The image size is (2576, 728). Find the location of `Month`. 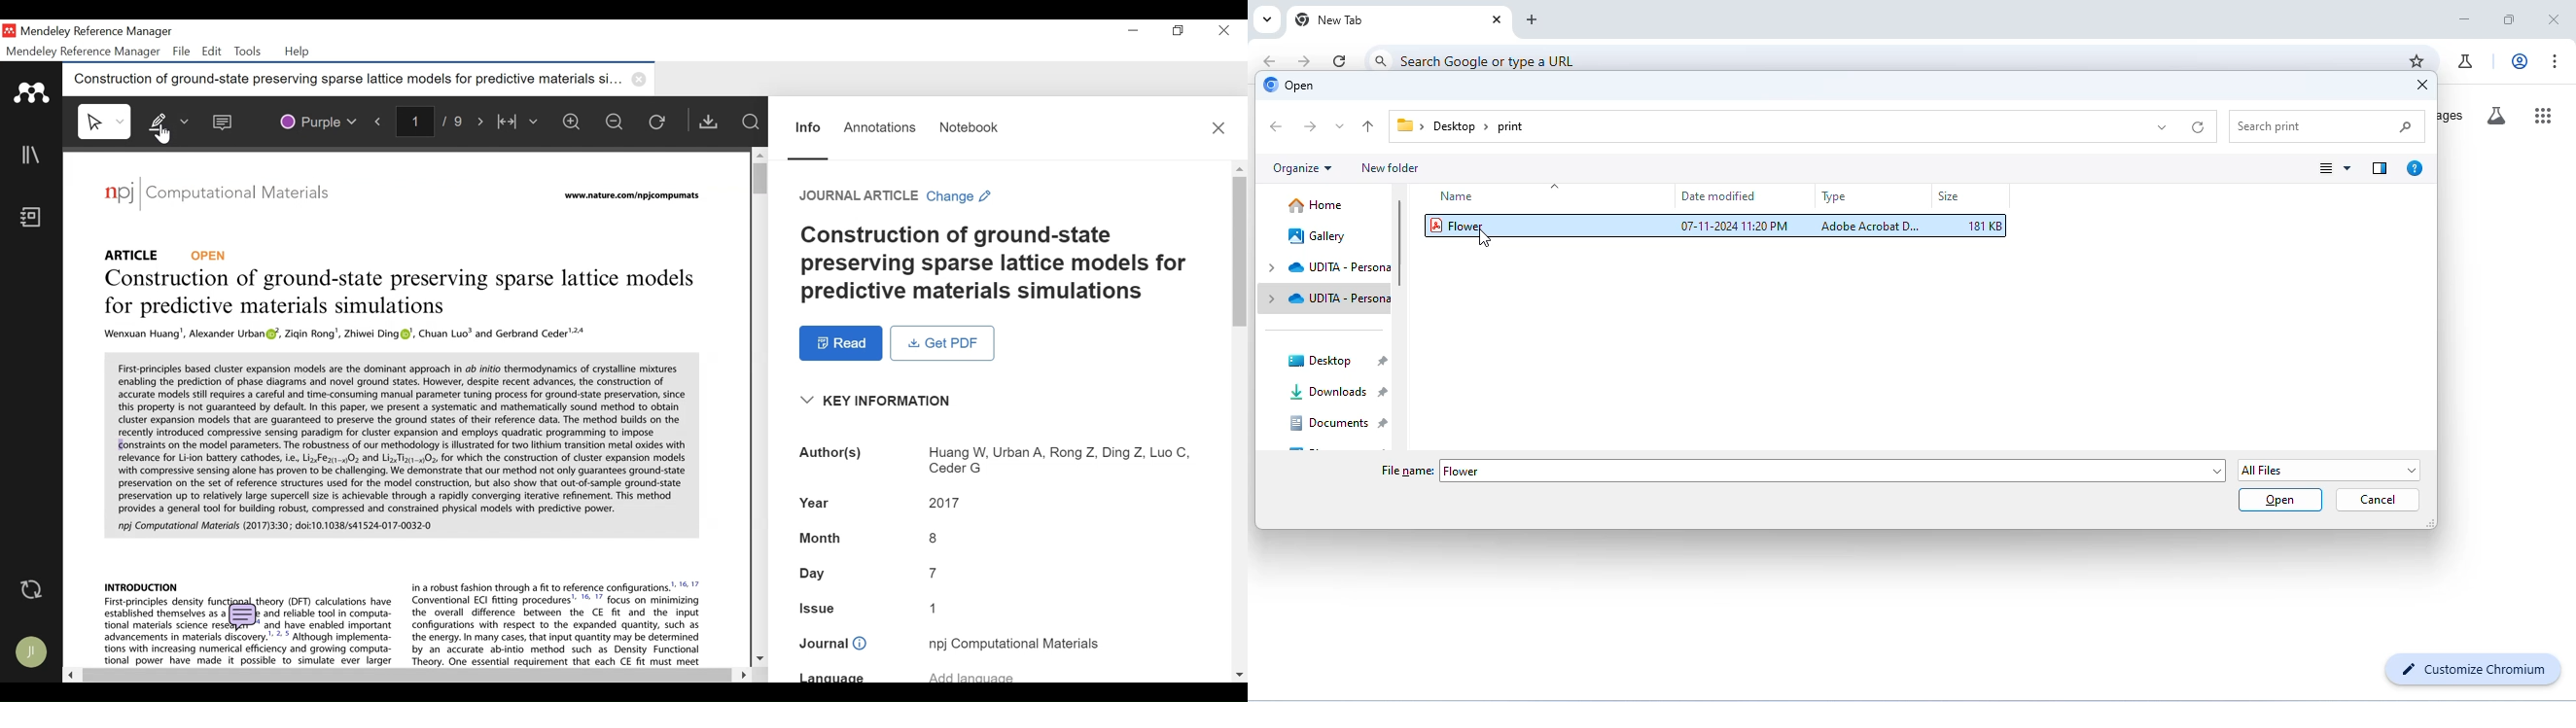

Month is located at coordinates (934, 538).